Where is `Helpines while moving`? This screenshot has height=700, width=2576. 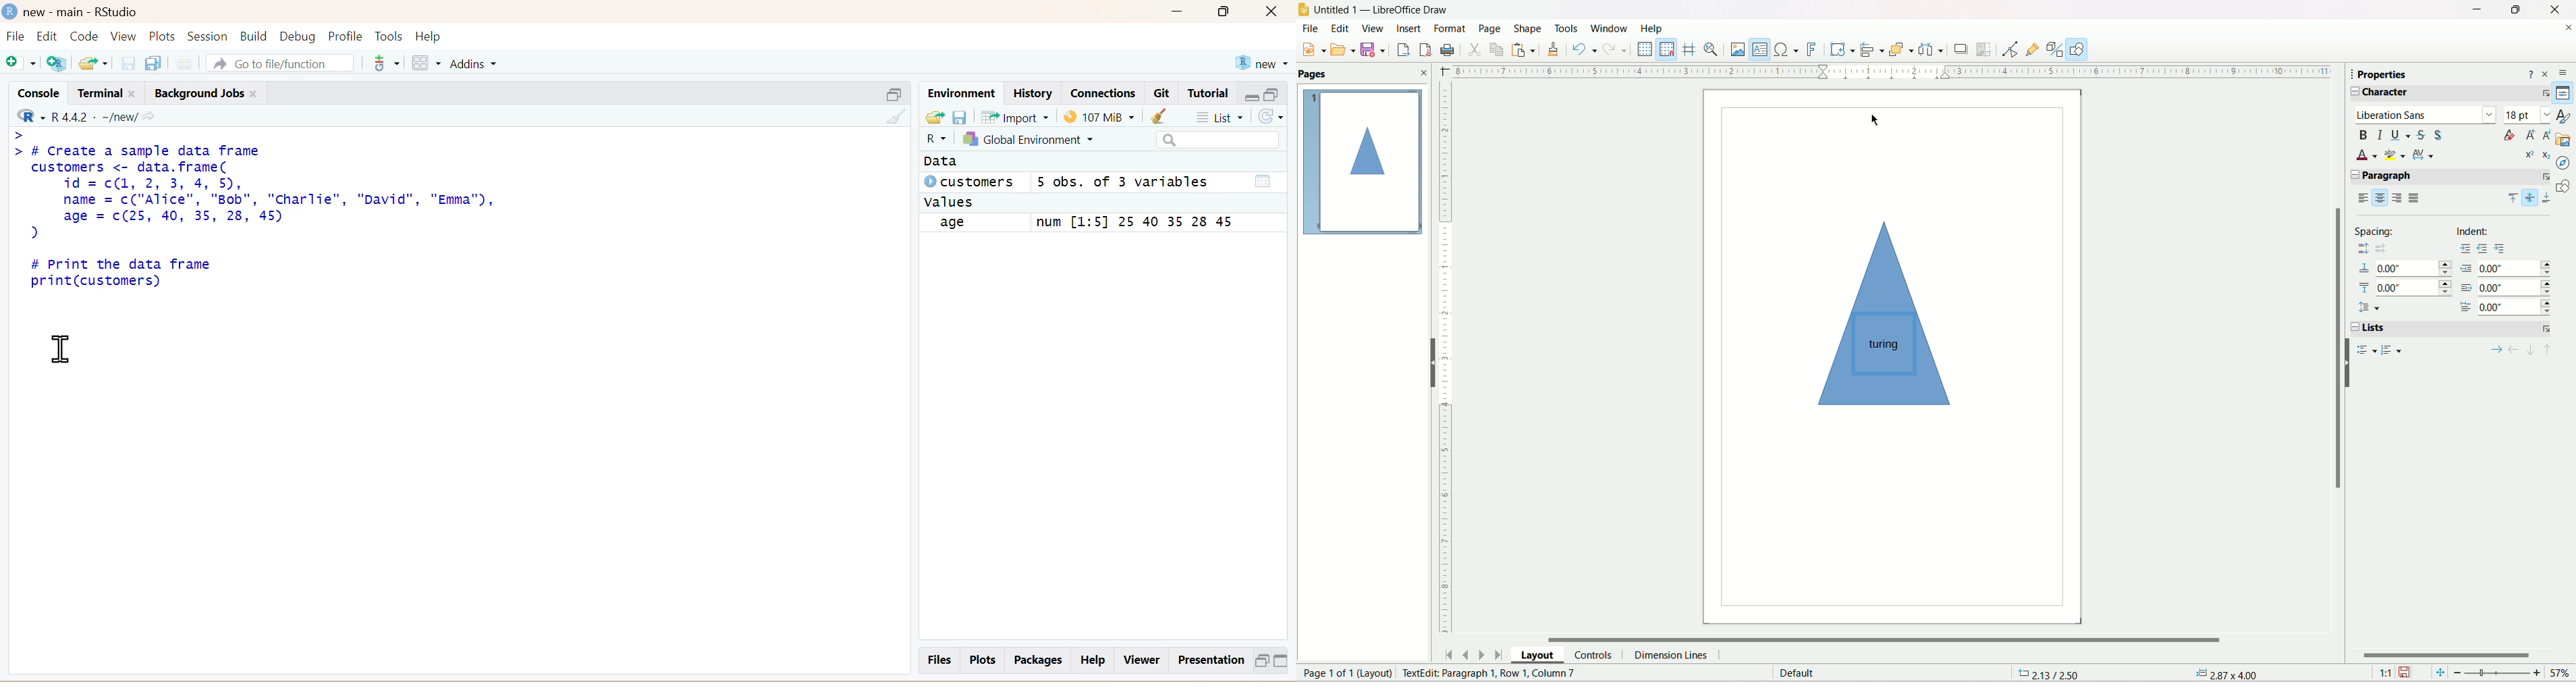 Helpines while moving is located at coordinates (1689, 50).